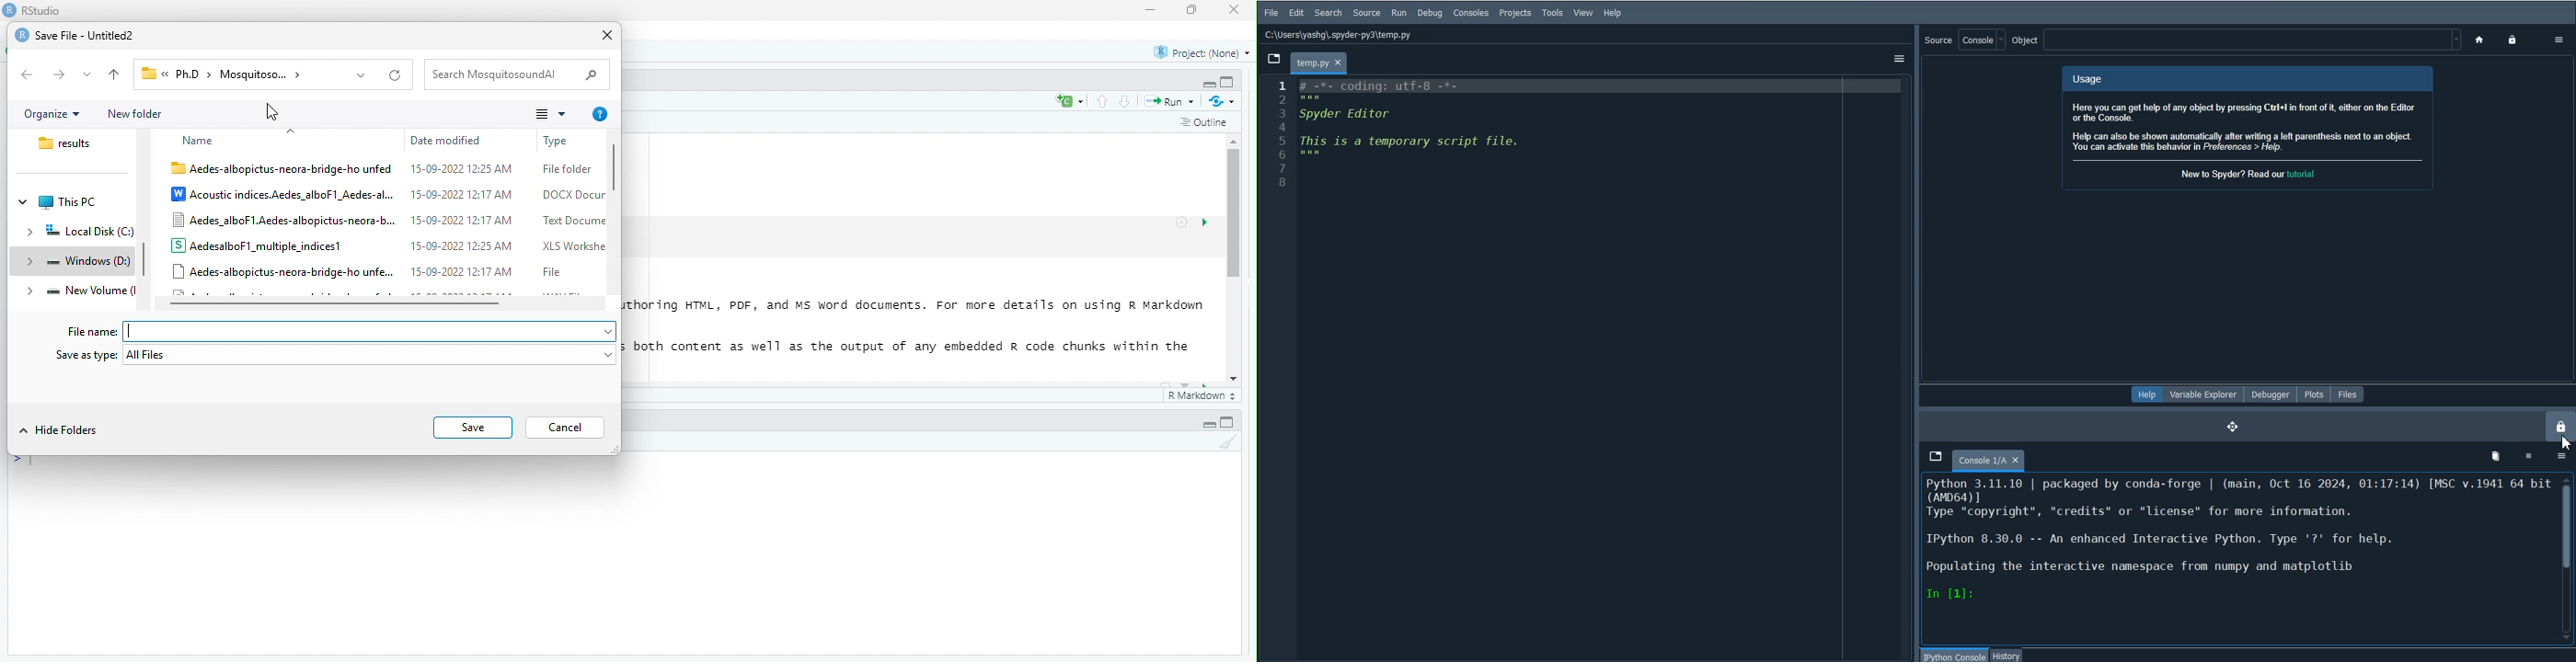  Describe the element at coordinates (1071, 101) in the screenshot. I see `C+` at that location.